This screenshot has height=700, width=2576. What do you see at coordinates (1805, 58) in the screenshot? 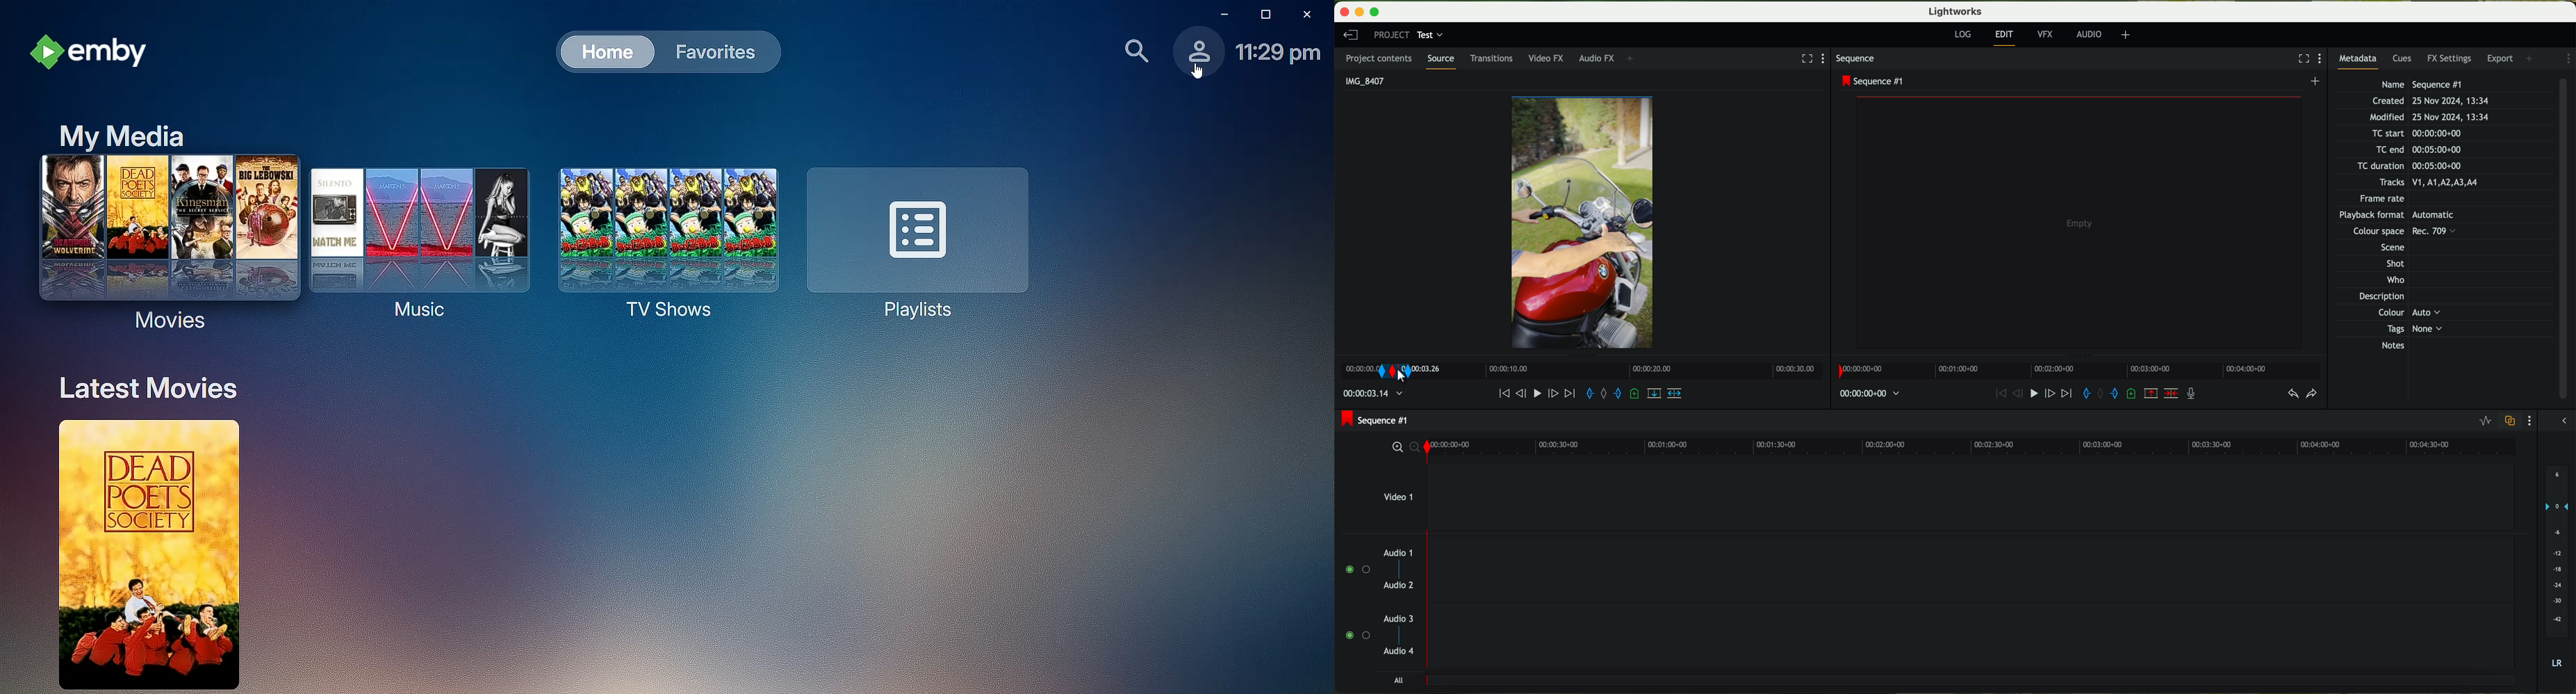
I see `fullscreen` at bounding box center [1805, 58].